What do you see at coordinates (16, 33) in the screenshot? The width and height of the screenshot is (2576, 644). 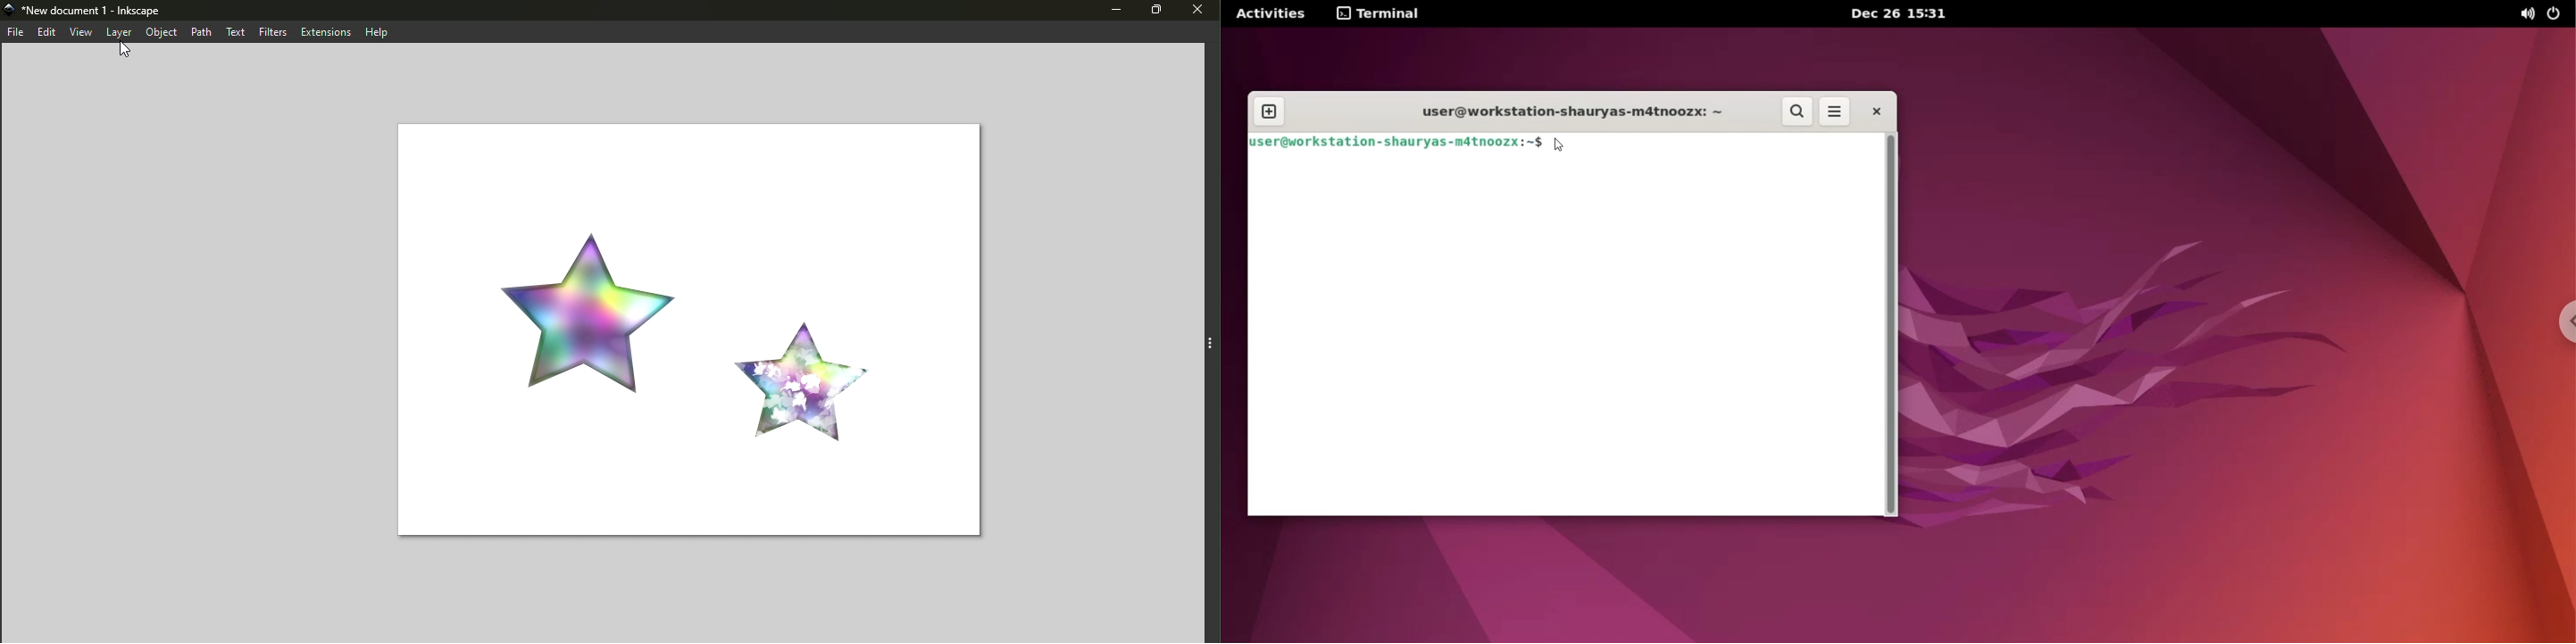 I see `file` at bounding box center [16, 33].